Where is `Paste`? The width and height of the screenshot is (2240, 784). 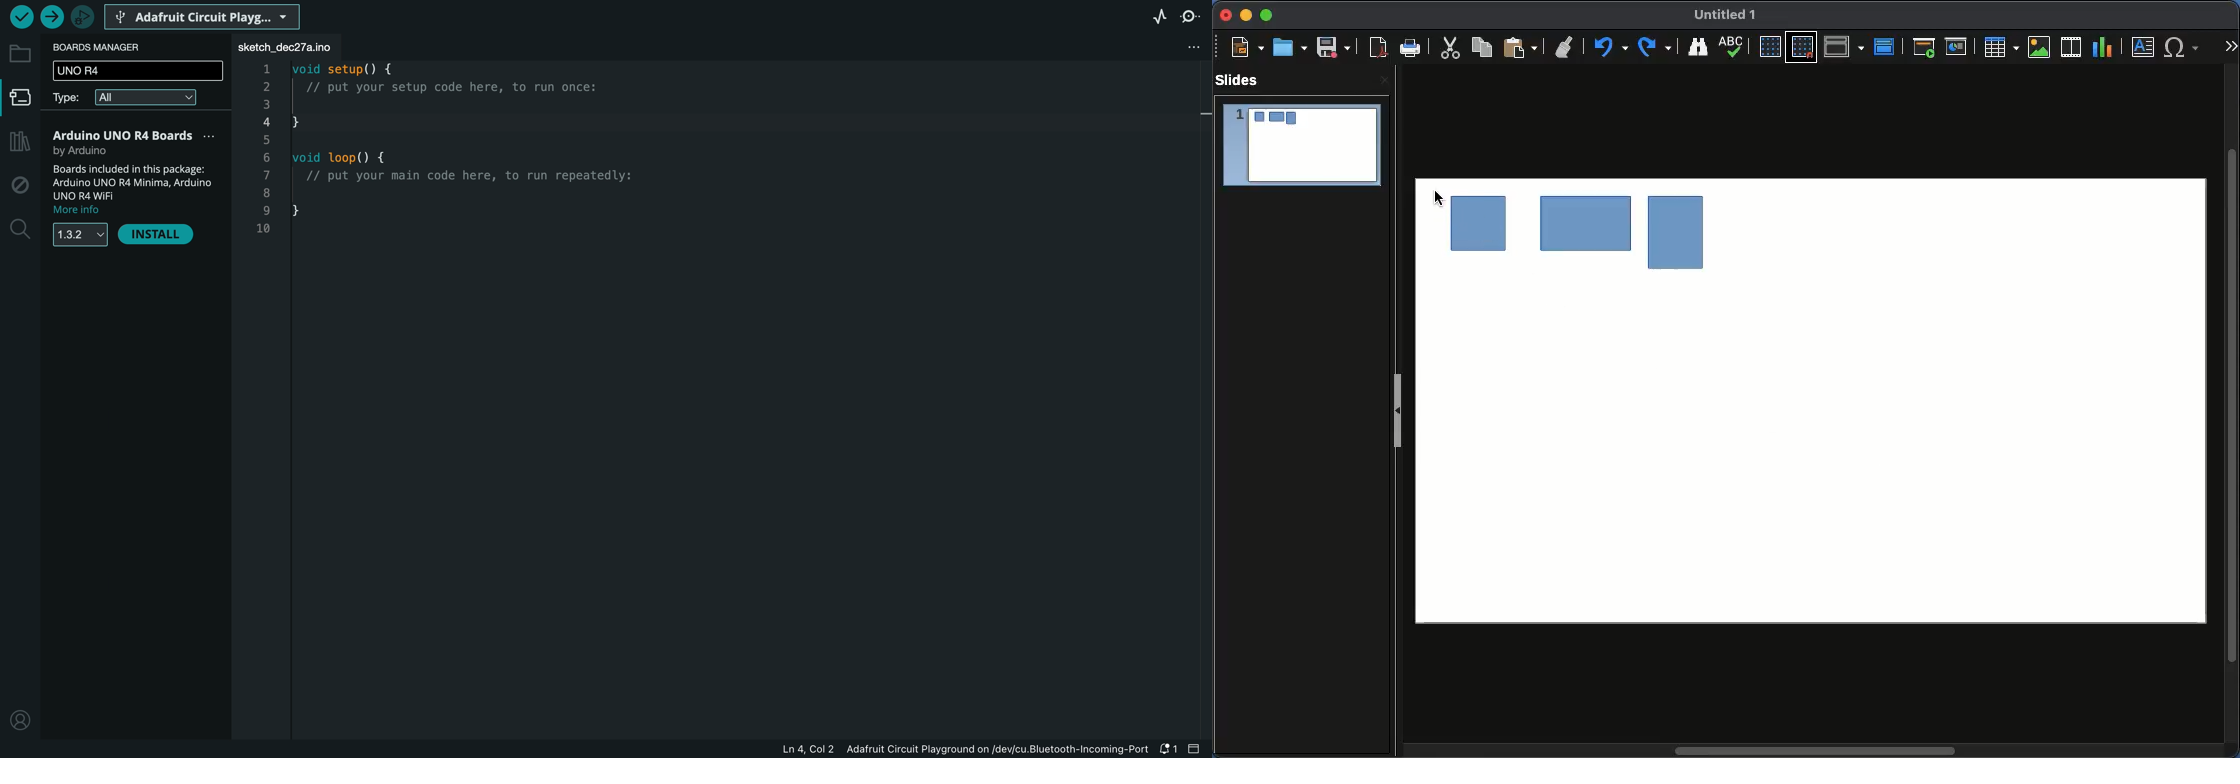 Paste is located at coordinates (1520, 48).